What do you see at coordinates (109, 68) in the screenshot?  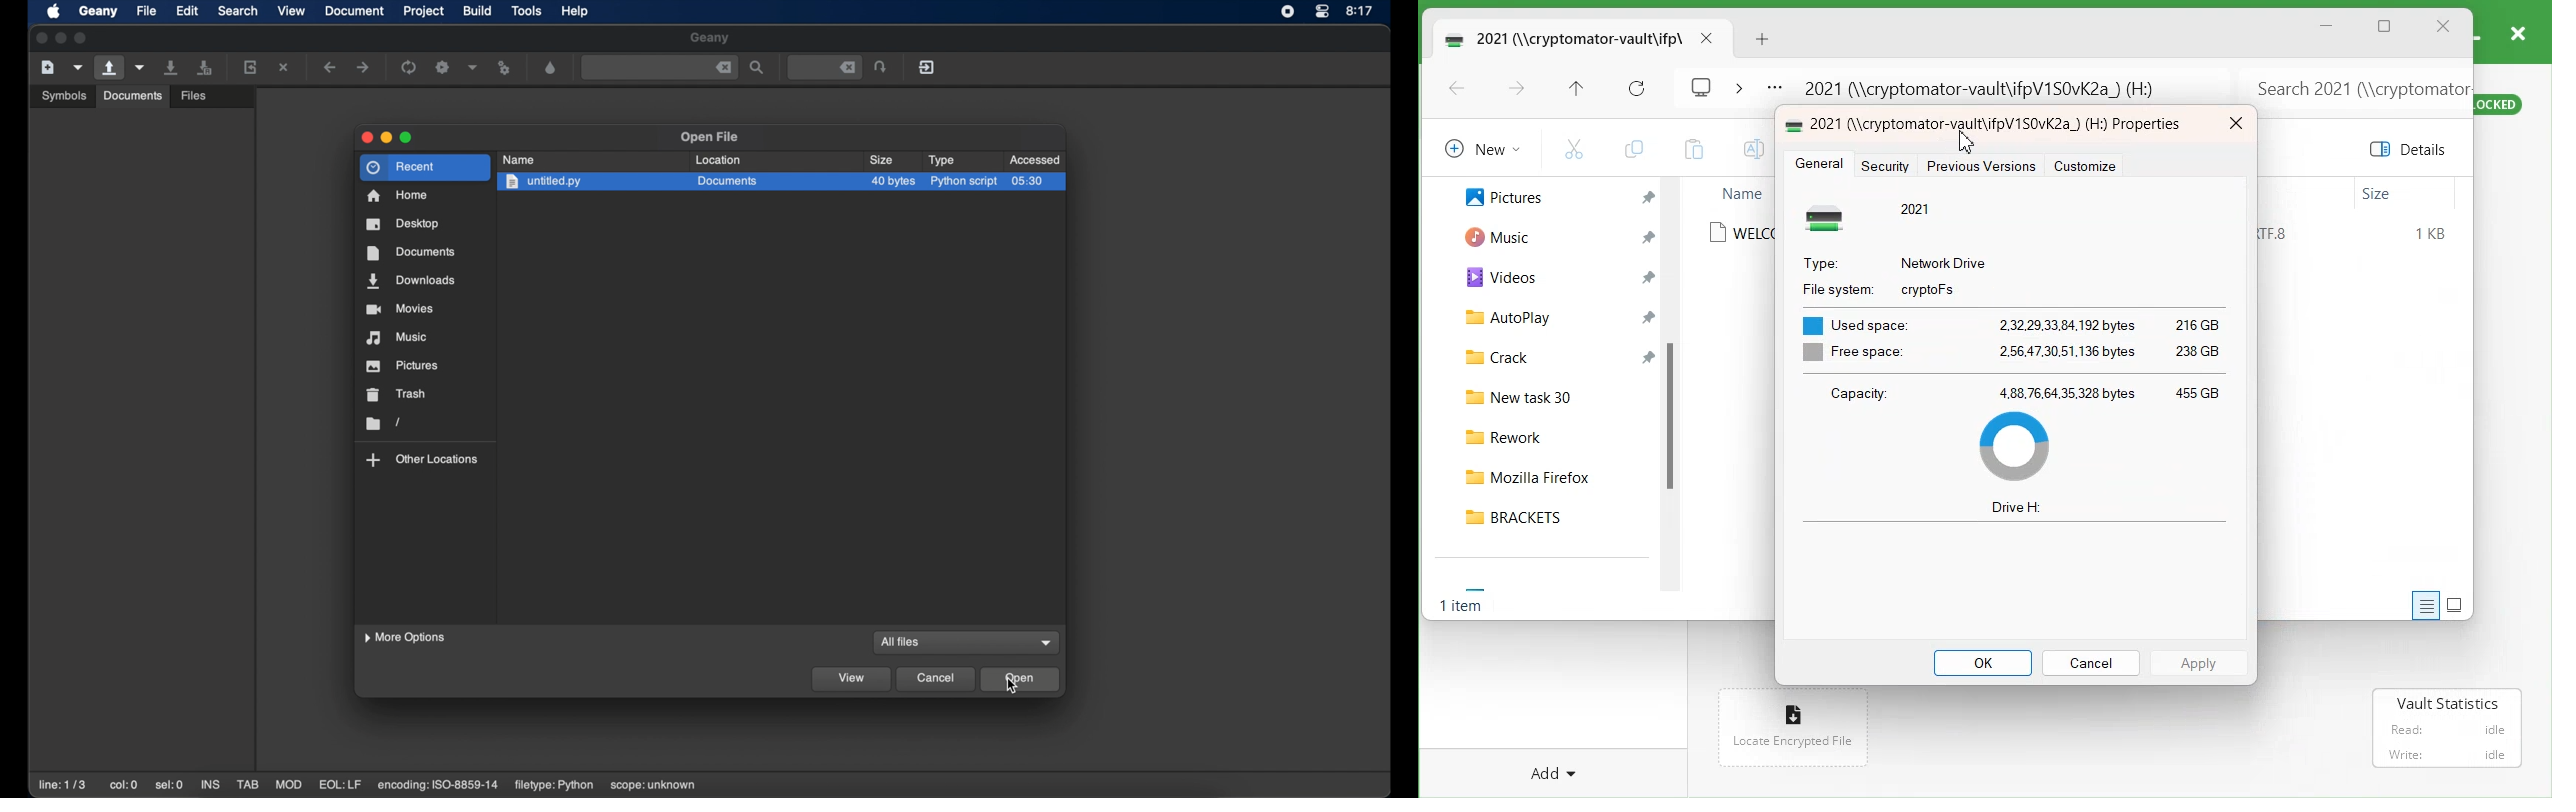 I see `open an existing file` at bounding box center [109, 68].